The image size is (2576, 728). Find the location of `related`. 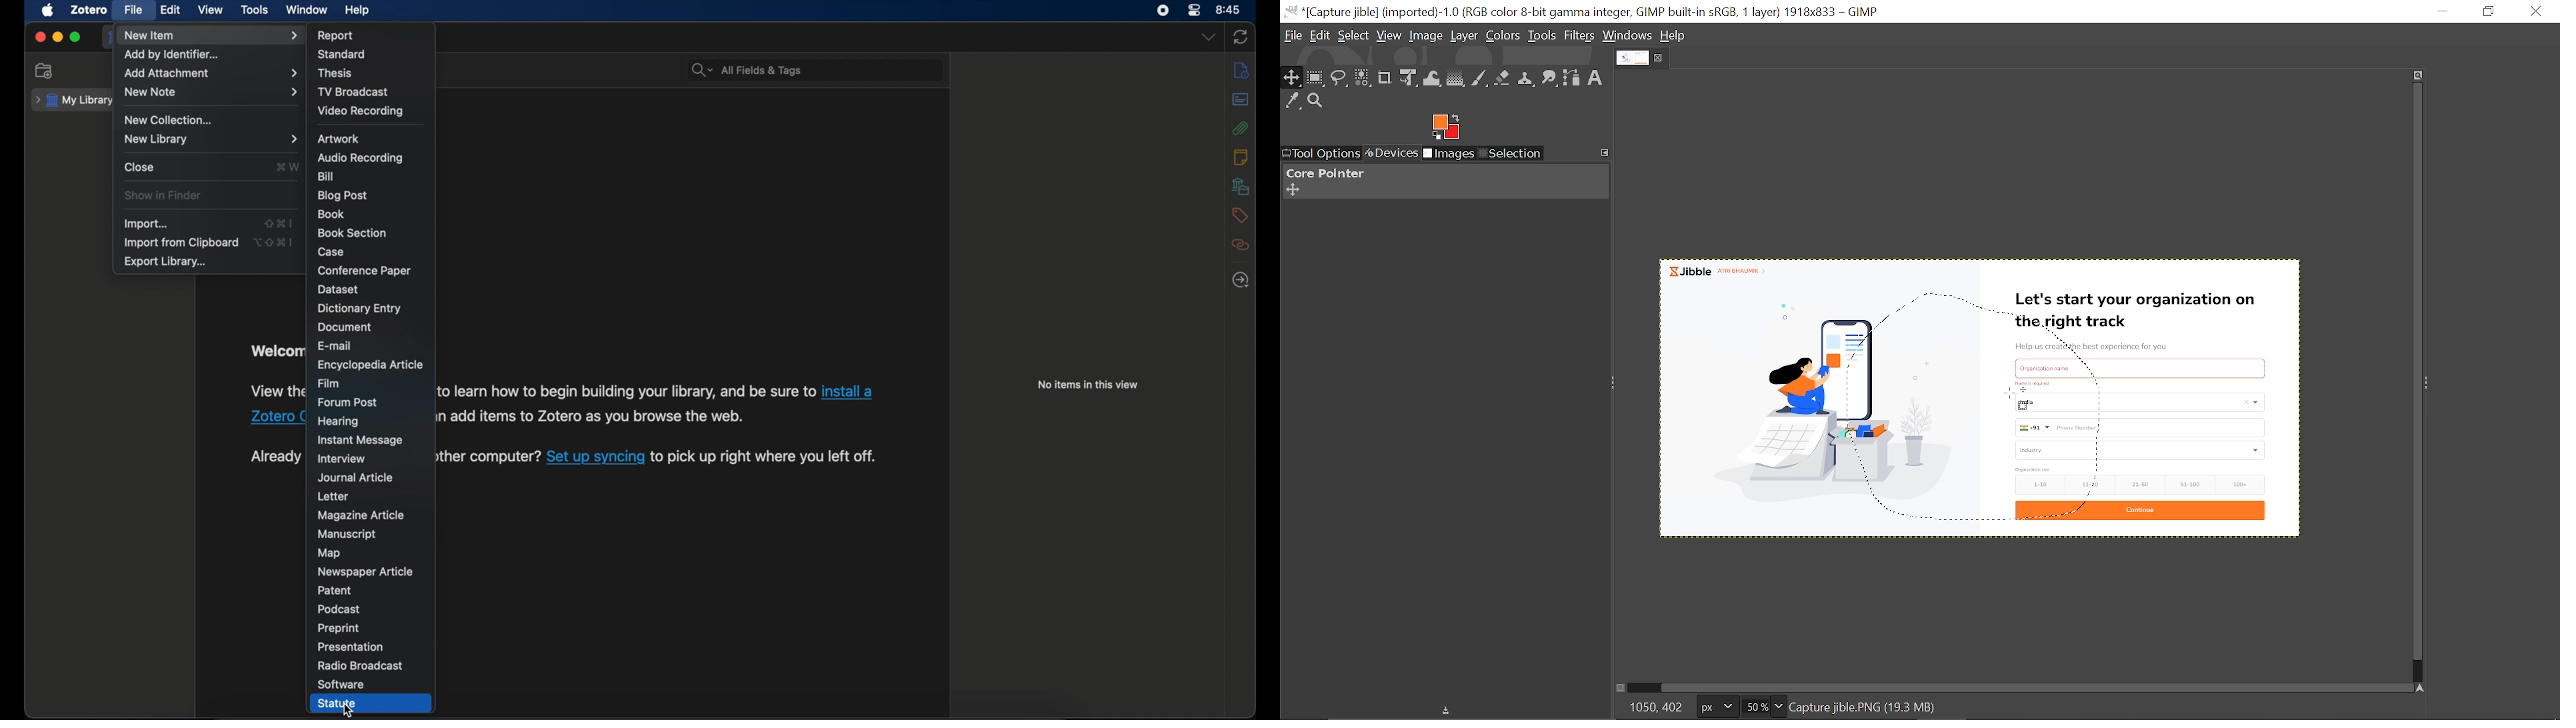

related is located at coordinates (1239, 245).